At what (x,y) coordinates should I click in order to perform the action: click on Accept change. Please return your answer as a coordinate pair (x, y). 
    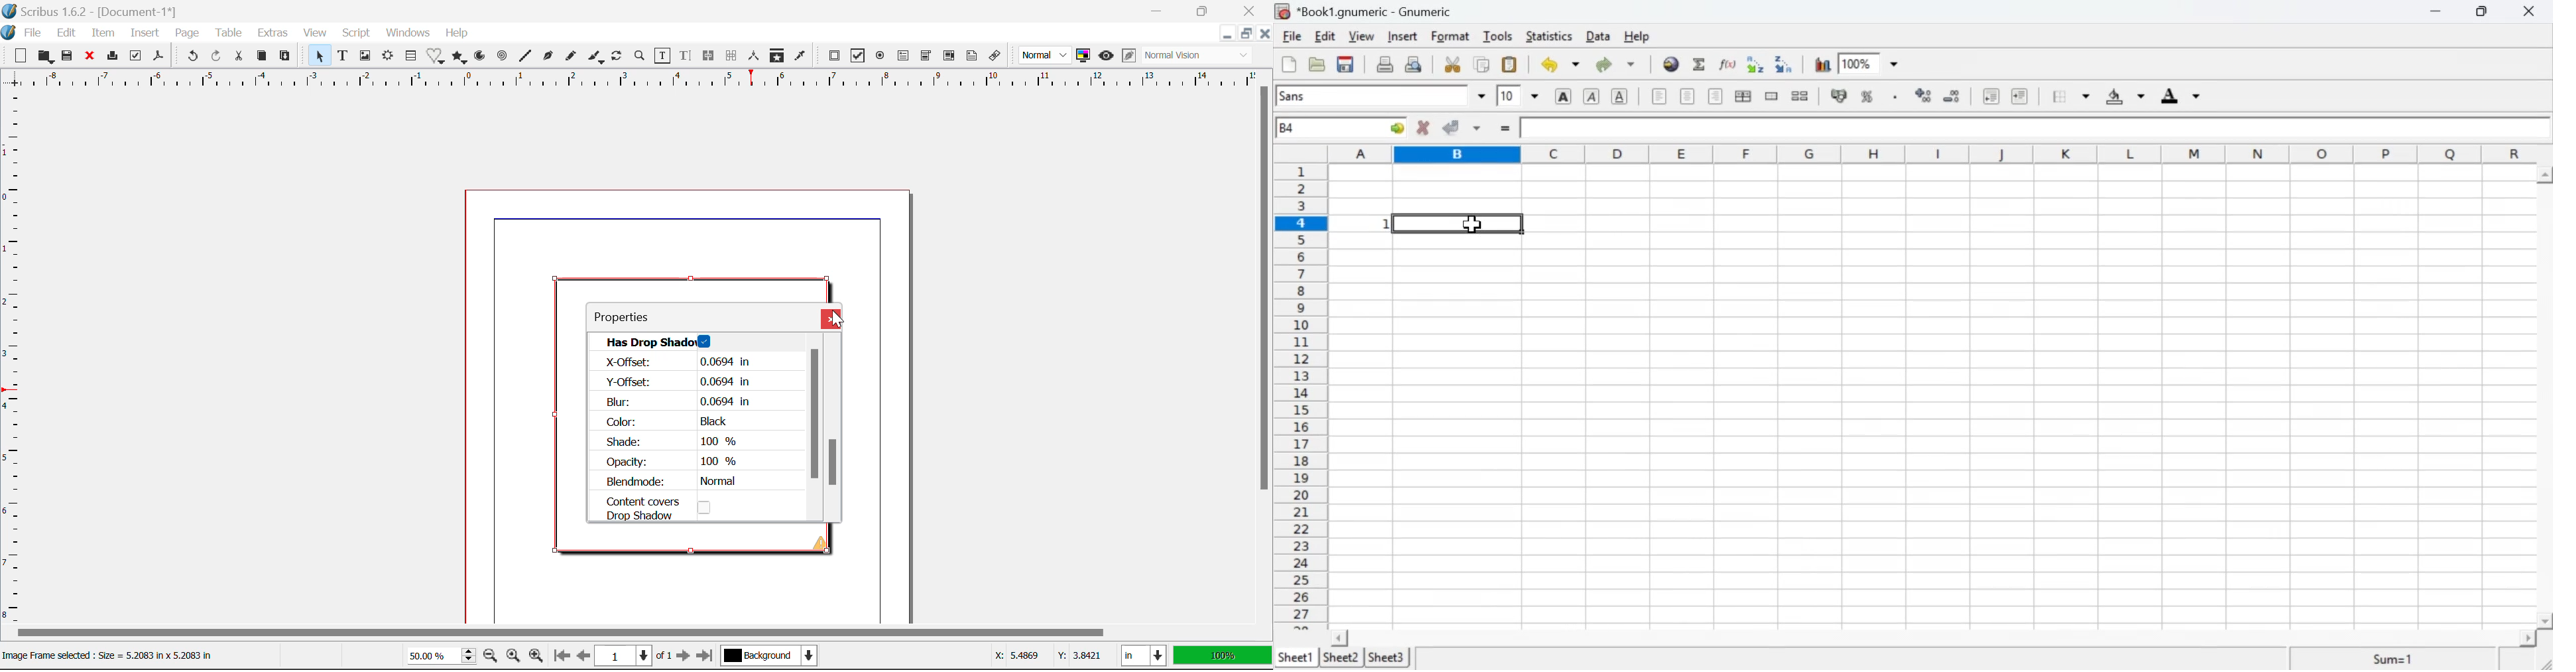
    Looking at the image, I should click on (1462, 128).